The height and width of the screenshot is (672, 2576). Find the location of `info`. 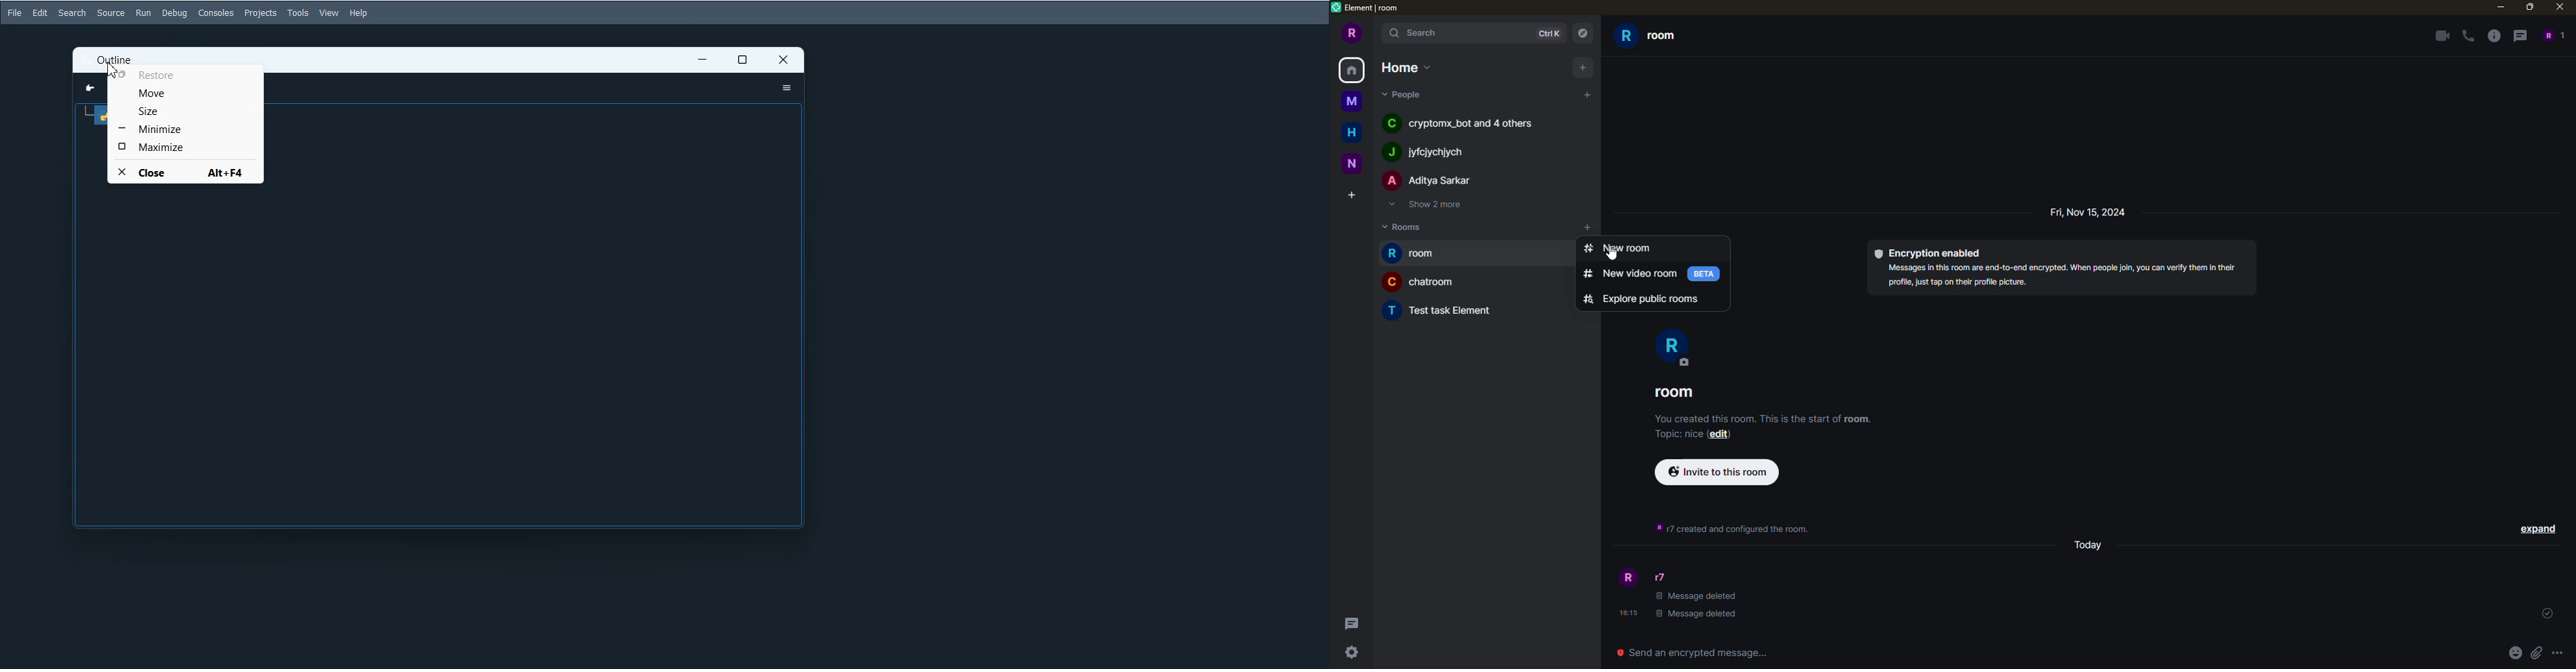

info is located at coordinates (1765, 417).